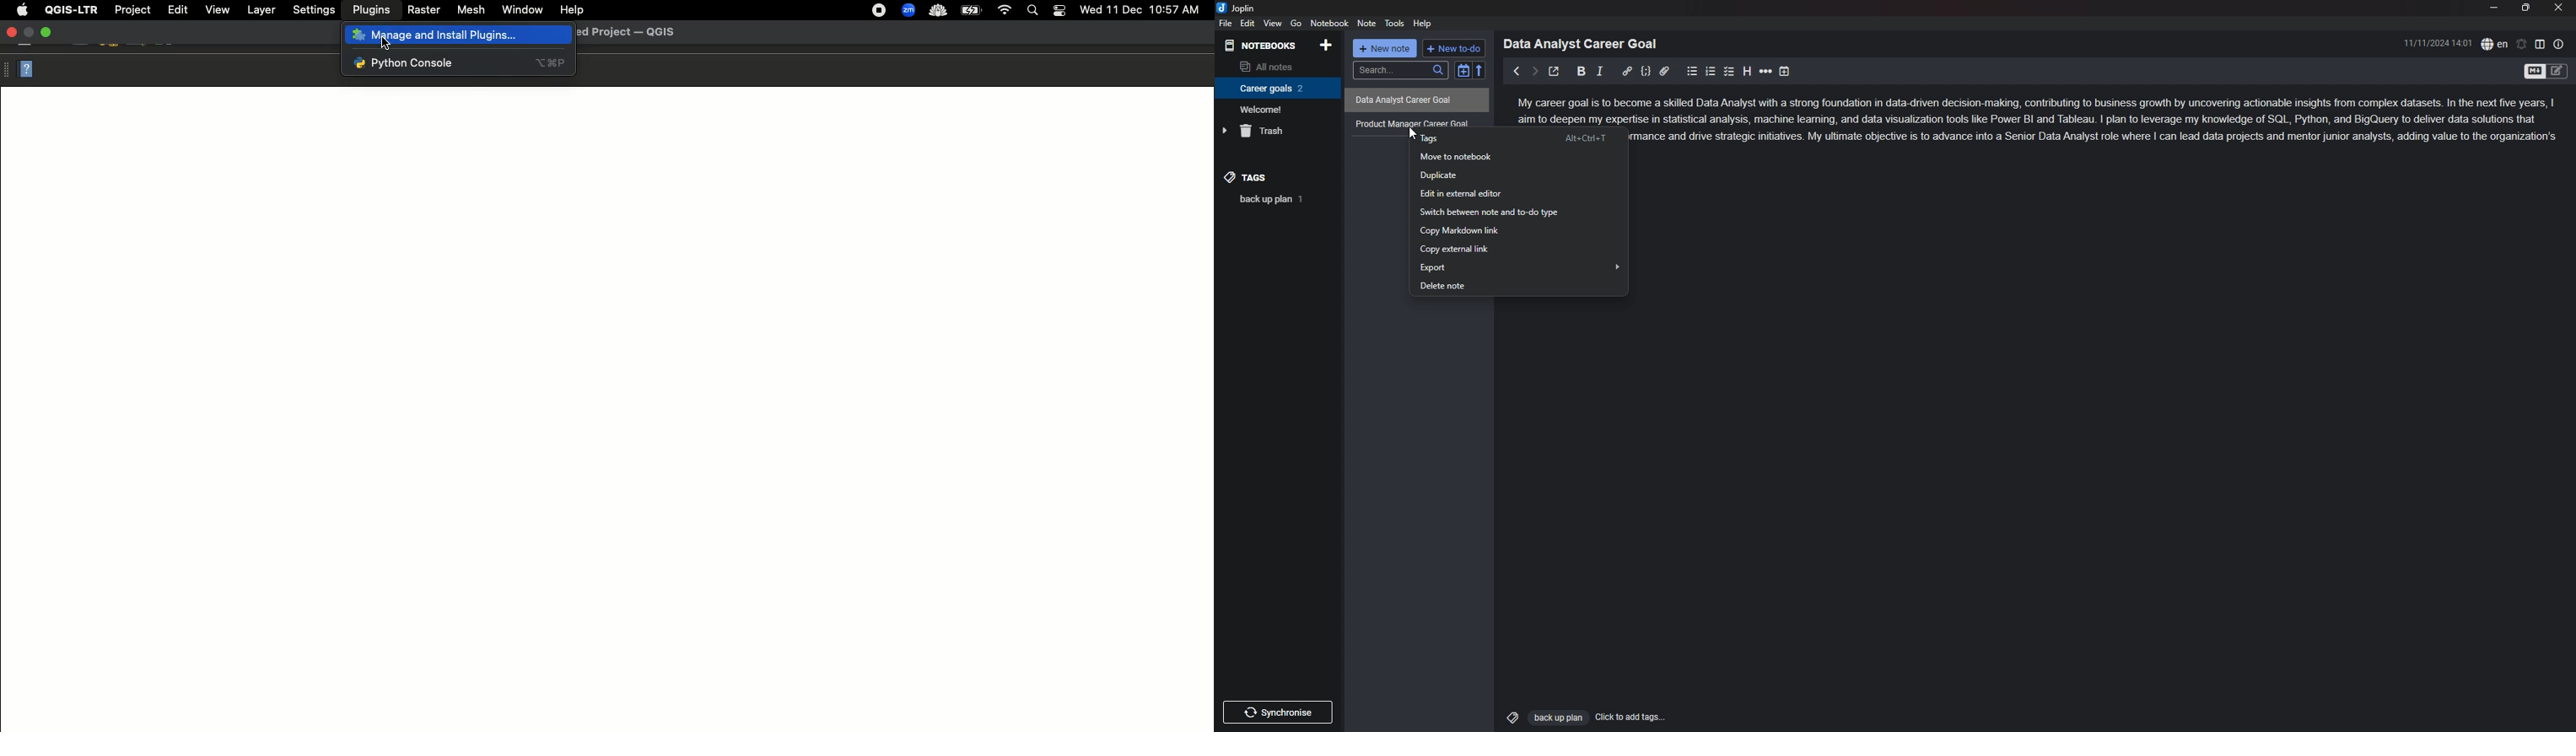  Describe the element at coordinates (1280, 199) in the screenshot. I see `back up plan 1` at that location.